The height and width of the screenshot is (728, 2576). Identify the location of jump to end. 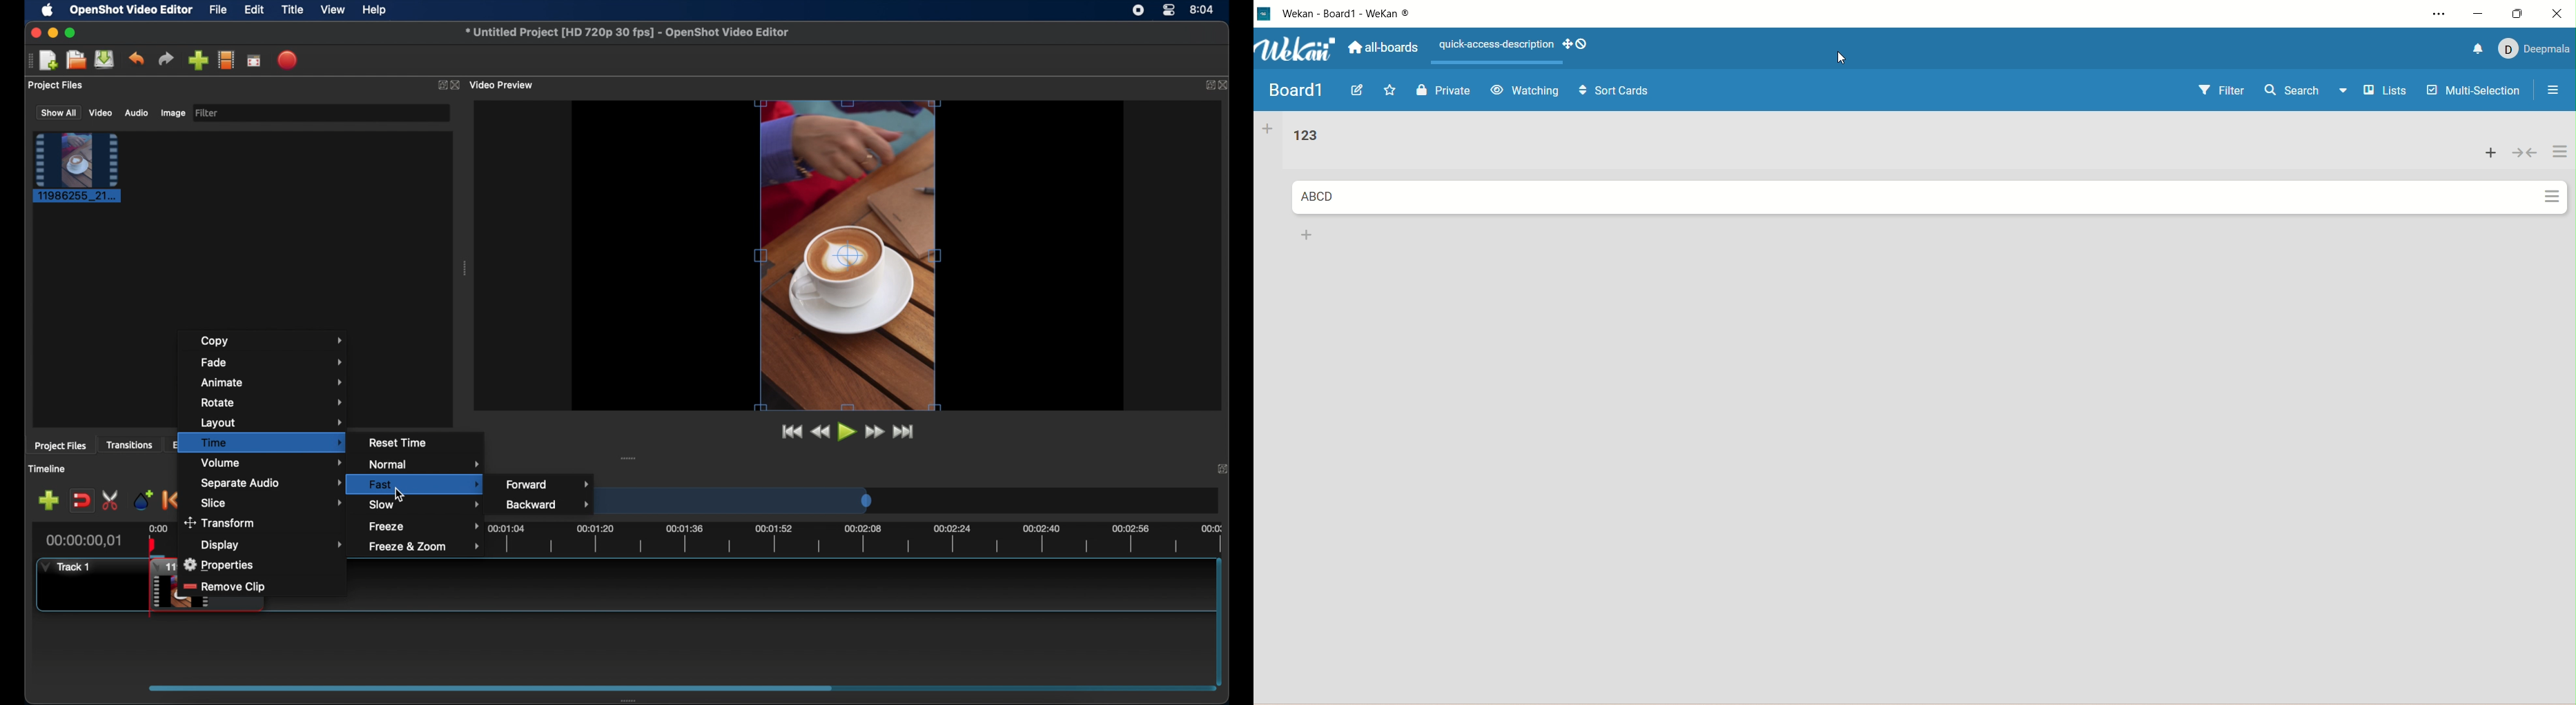
(903, 432).